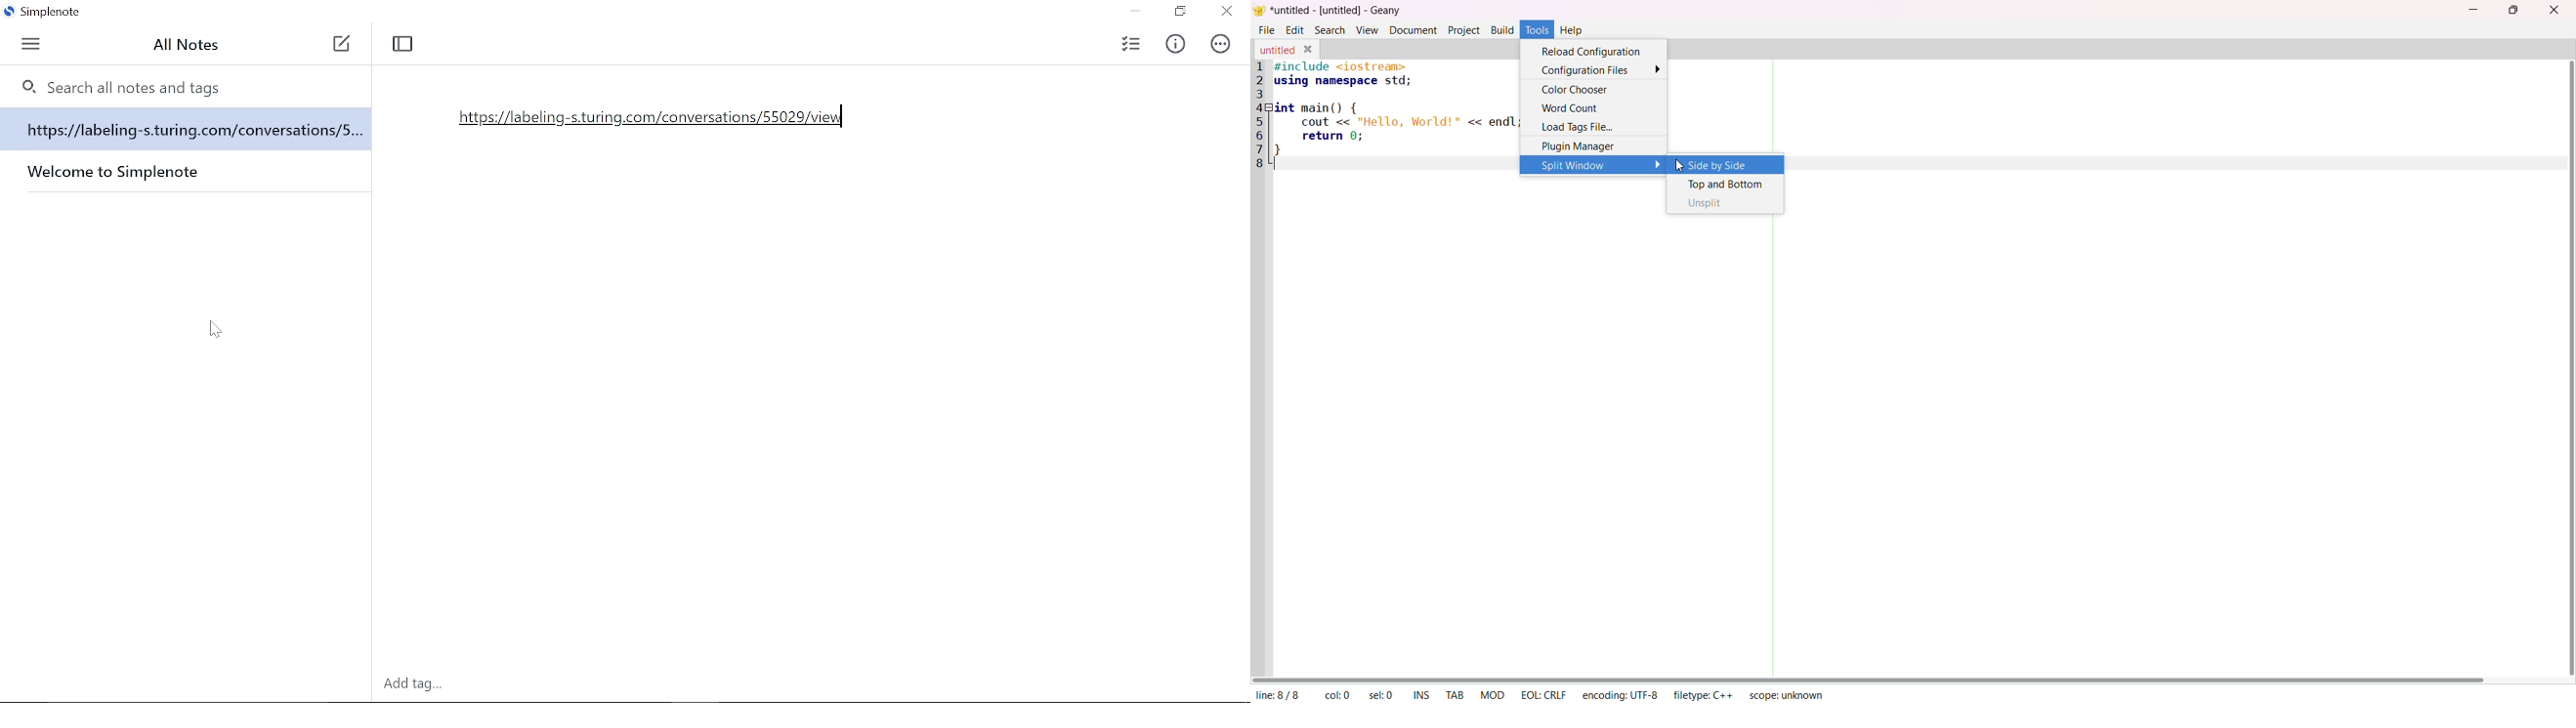 Image resolution: width=2576 pixels, height=728 pixels. What do you see at coordinates (1570, 108) in the screenshot?
I see `Word Count` at bounding box center [1570, 108].